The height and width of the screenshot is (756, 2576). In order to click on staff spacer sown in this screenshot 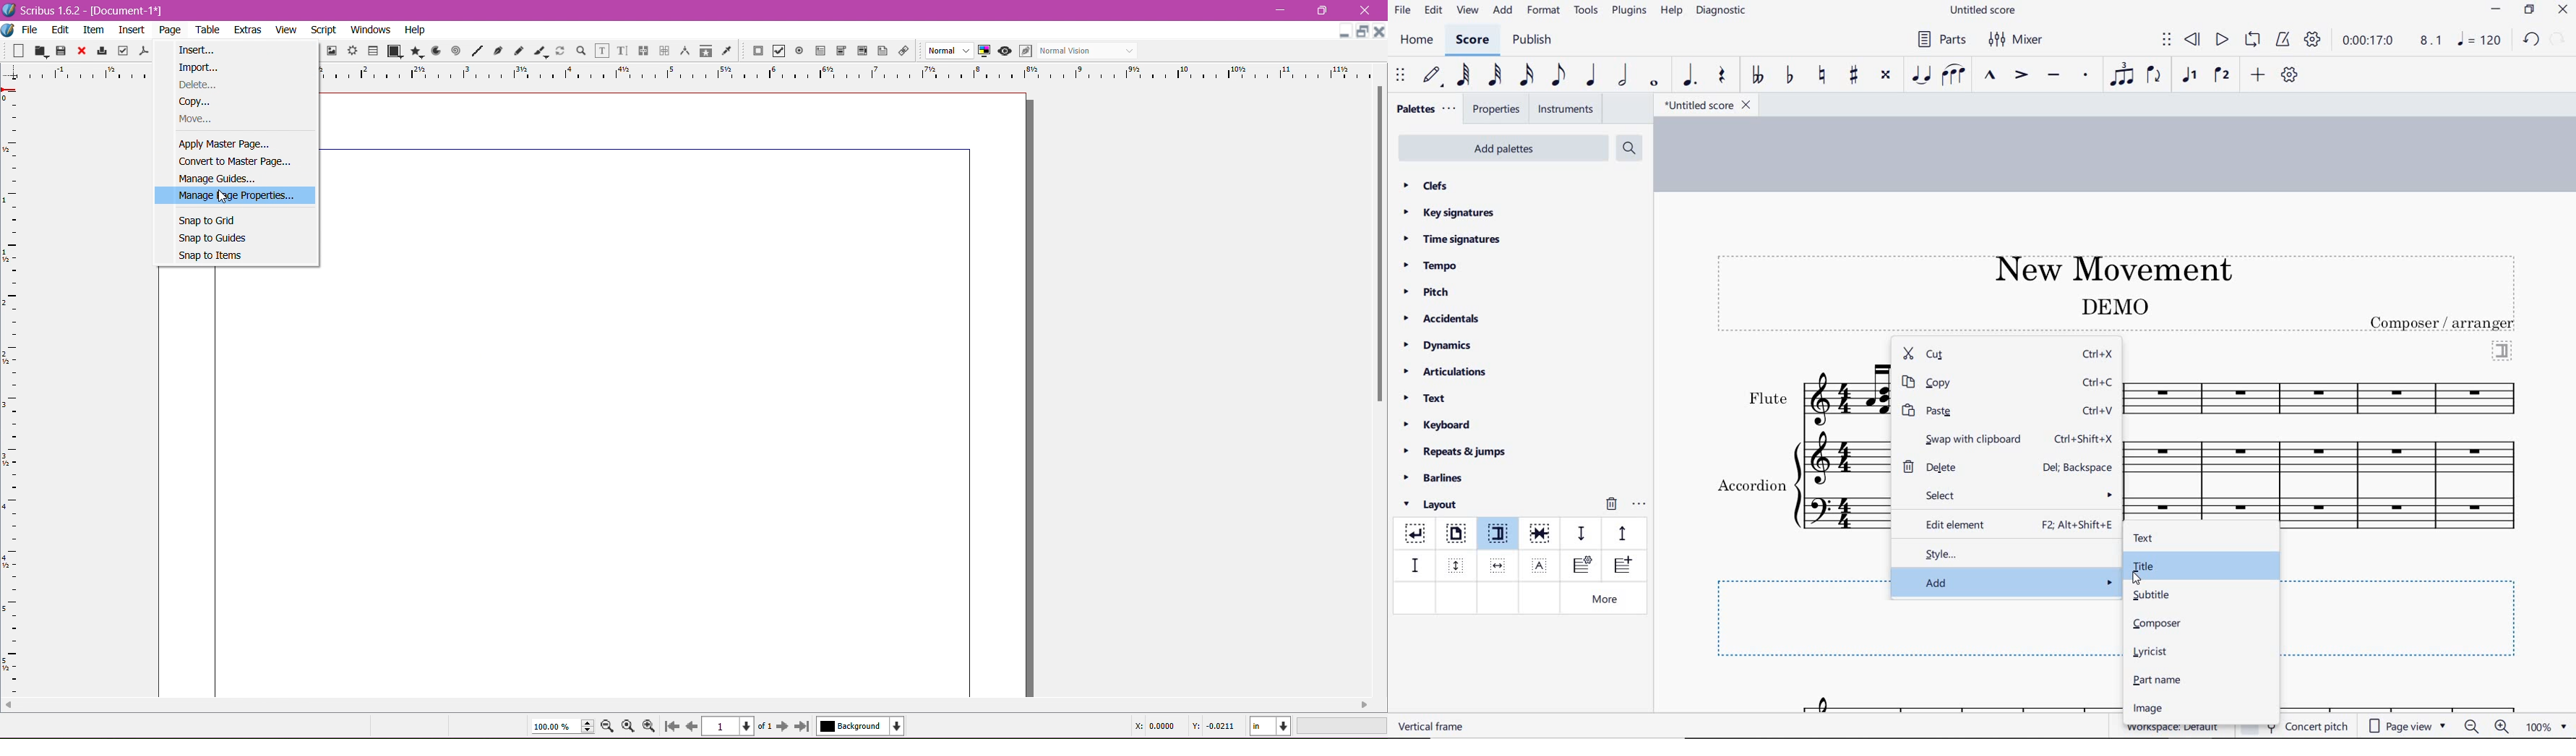, I will do `click(1581, 534)`.